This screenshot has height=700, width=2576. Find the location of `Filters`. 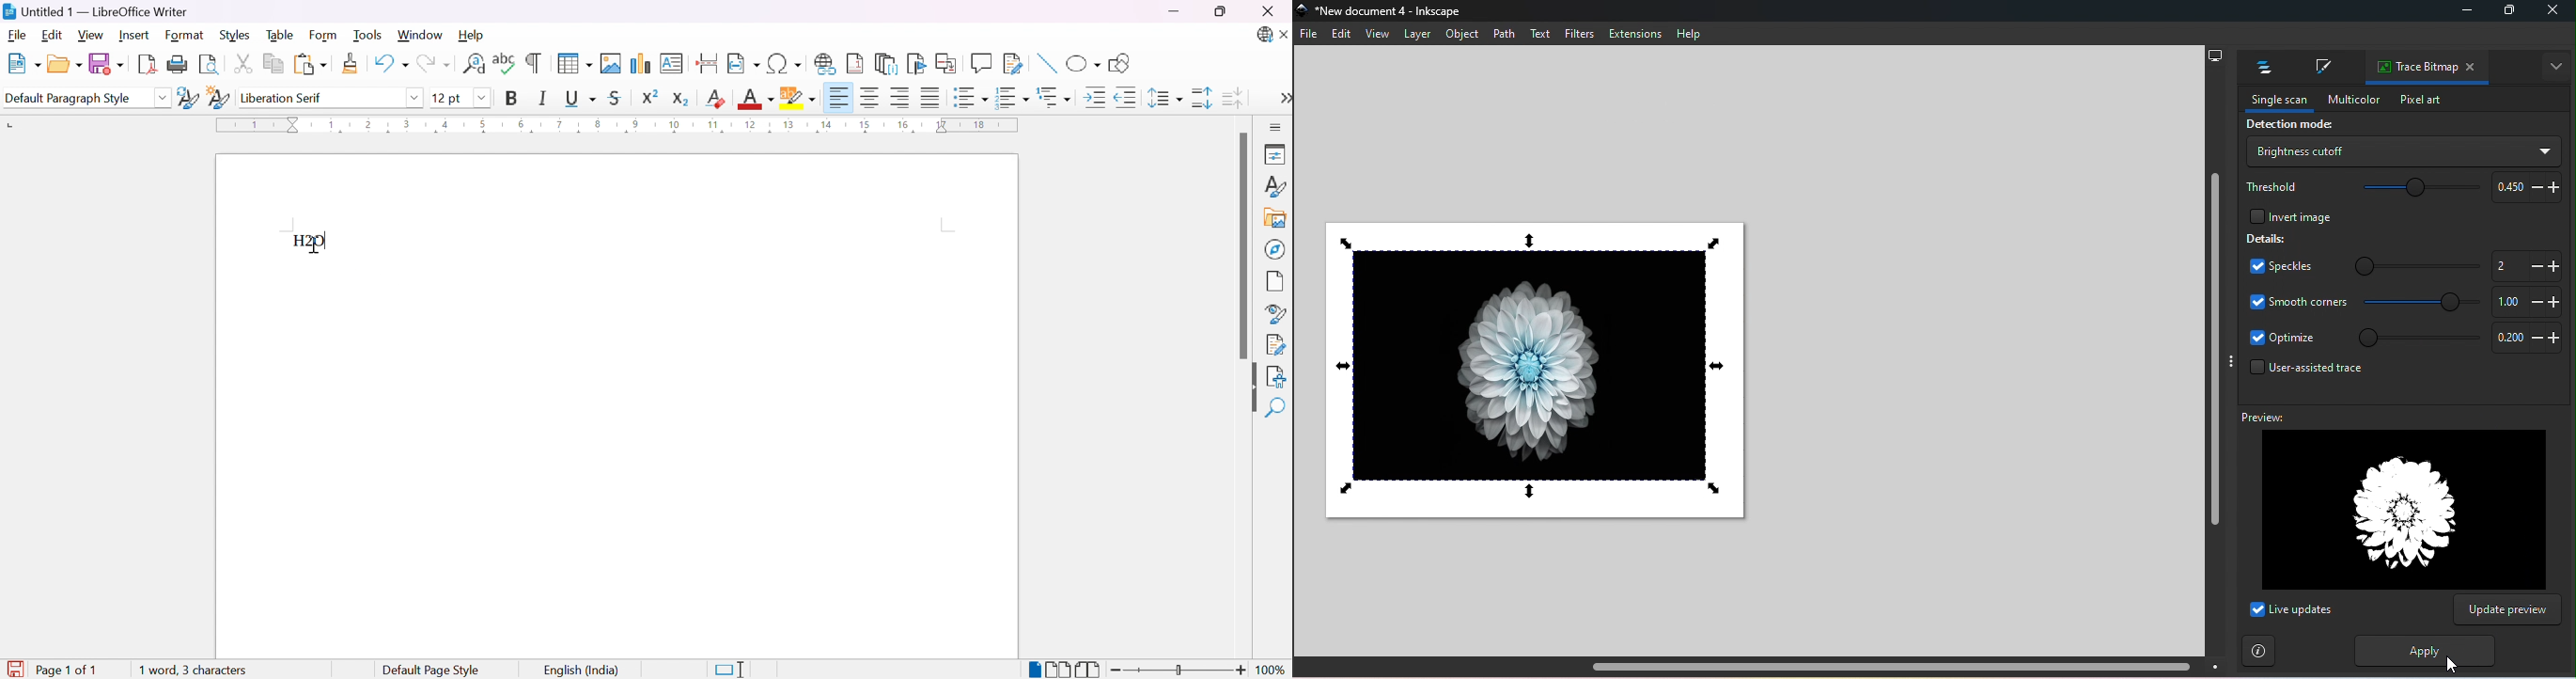

Filters is located at coordinates (1578, 33).